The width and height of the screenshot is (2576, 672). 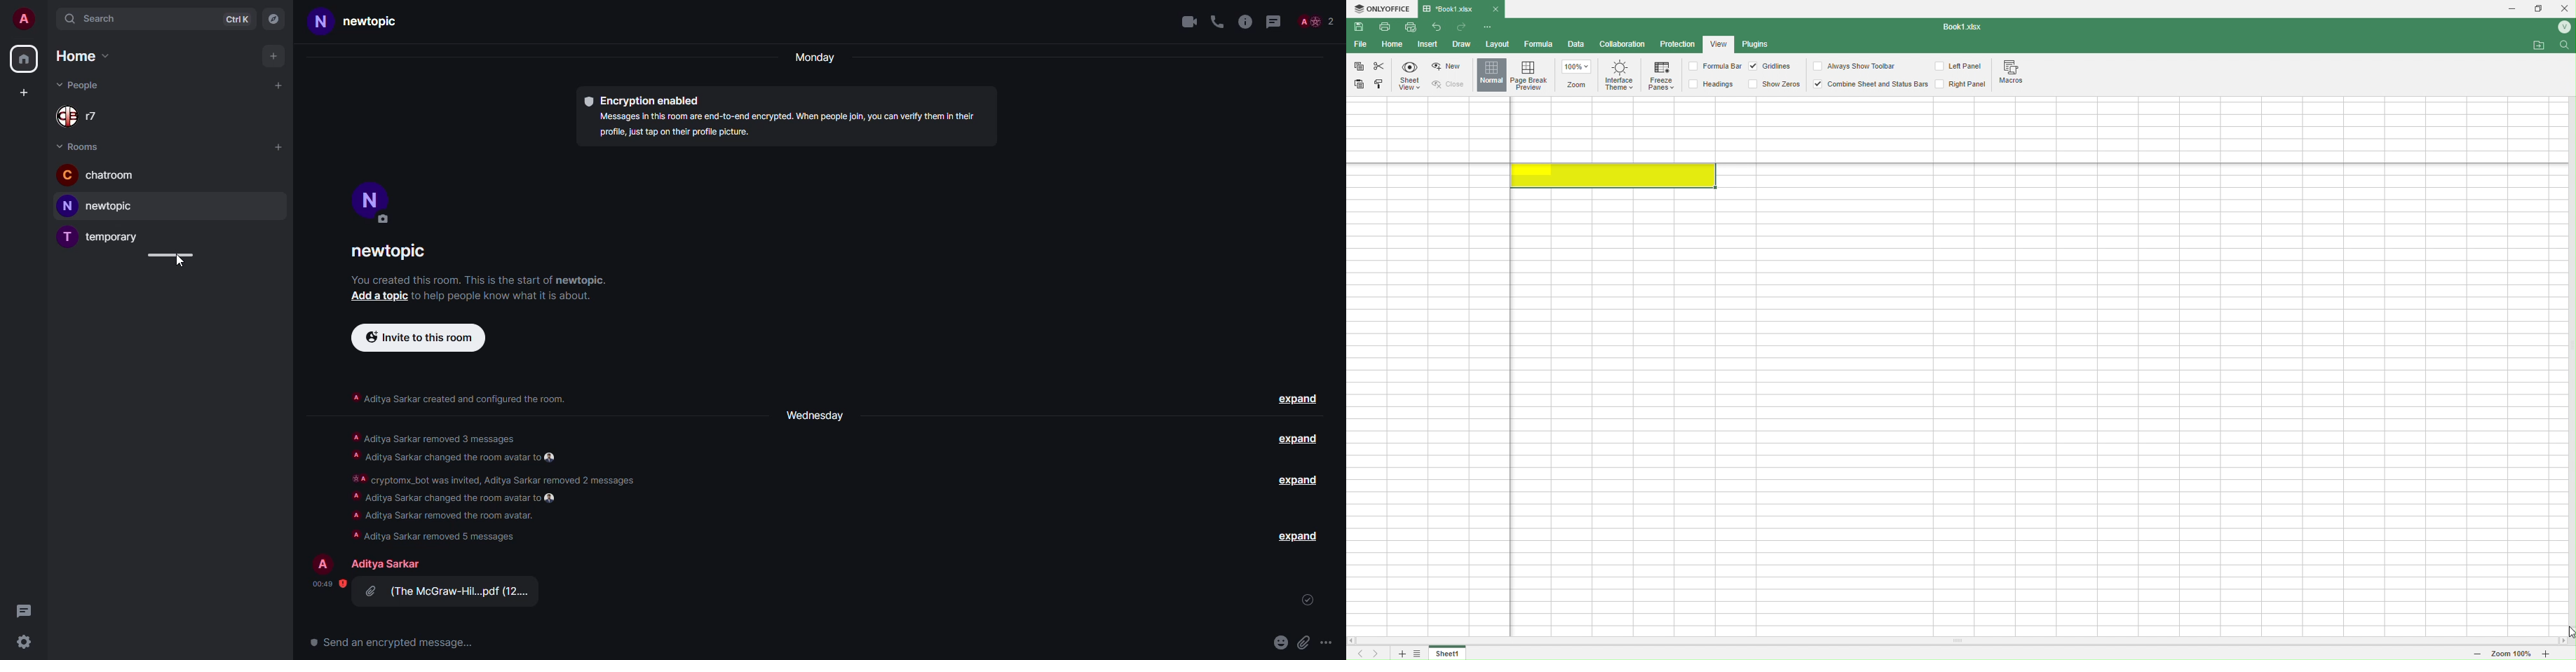 What do you see at coordinates (448, 593) in the screenshot?
I see `file` at bounding box center [448, 593].